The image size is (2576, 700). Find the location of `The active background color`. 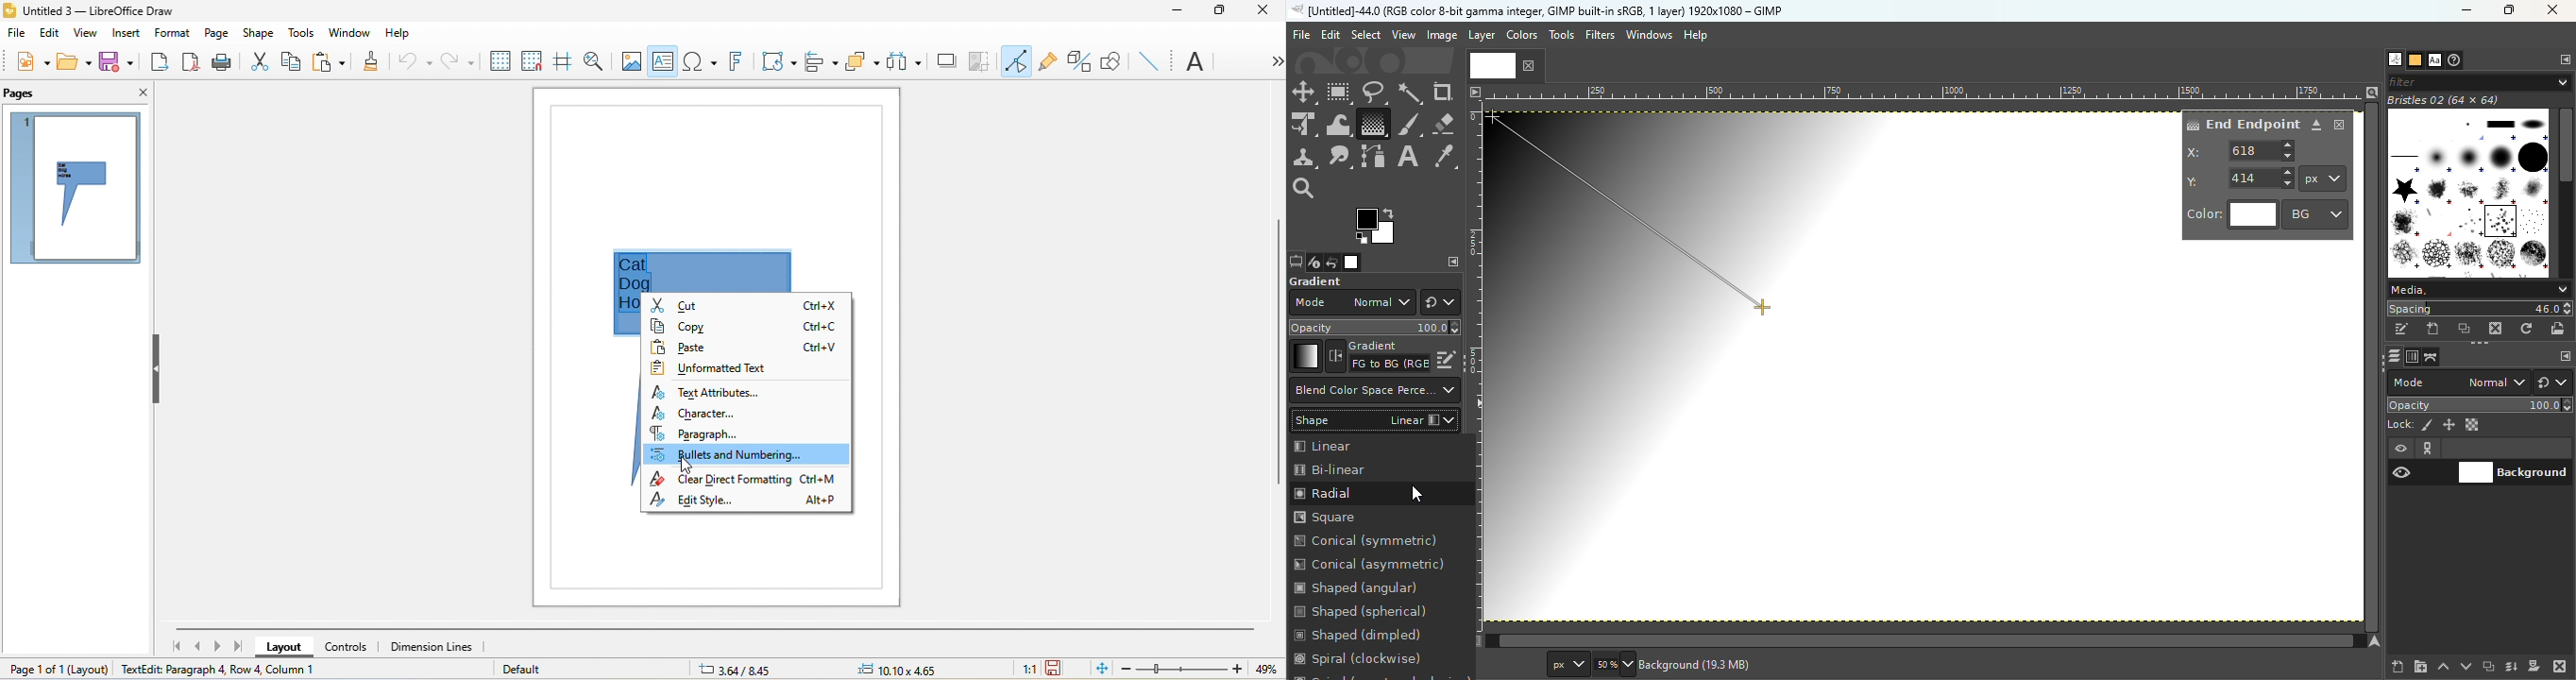

The active background color is located at coordinates (1379, 227).